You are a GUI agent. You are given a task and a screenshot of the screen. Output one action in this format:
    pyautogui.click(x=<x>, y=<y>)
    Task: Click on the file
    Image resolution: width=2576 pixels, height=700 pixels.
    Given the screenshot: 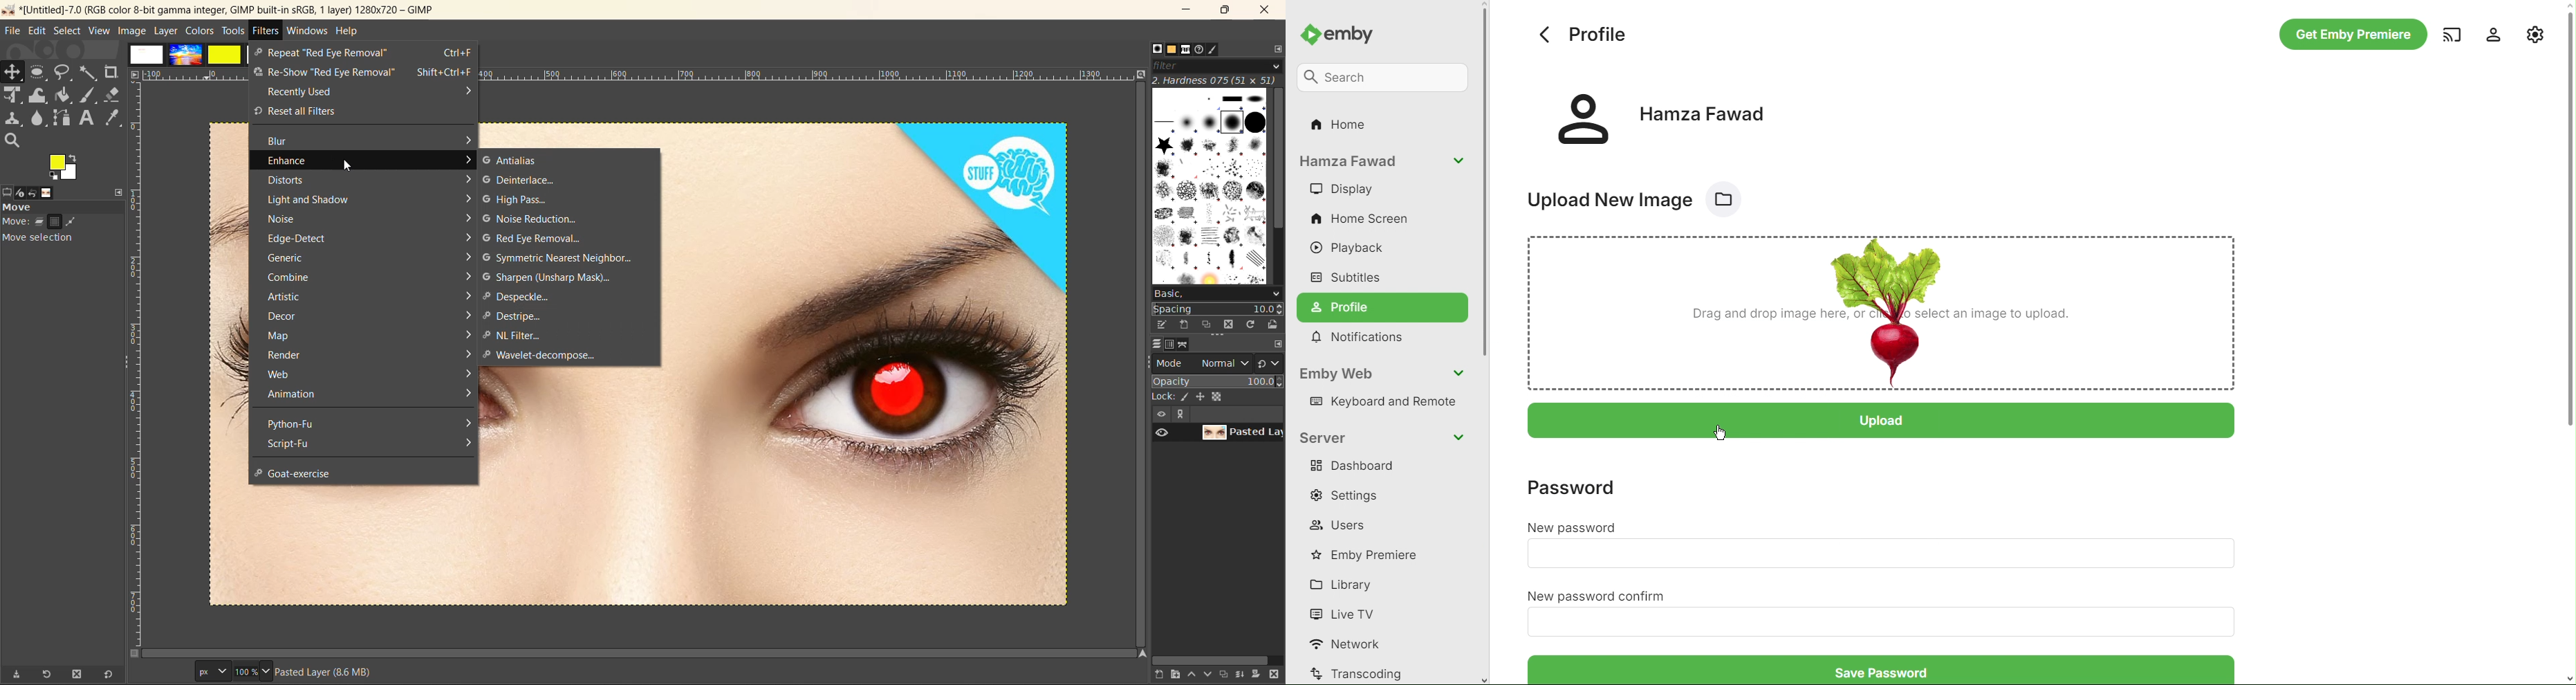 What is the action you would take?
    pyautogui.click(x=9, y=31)
    